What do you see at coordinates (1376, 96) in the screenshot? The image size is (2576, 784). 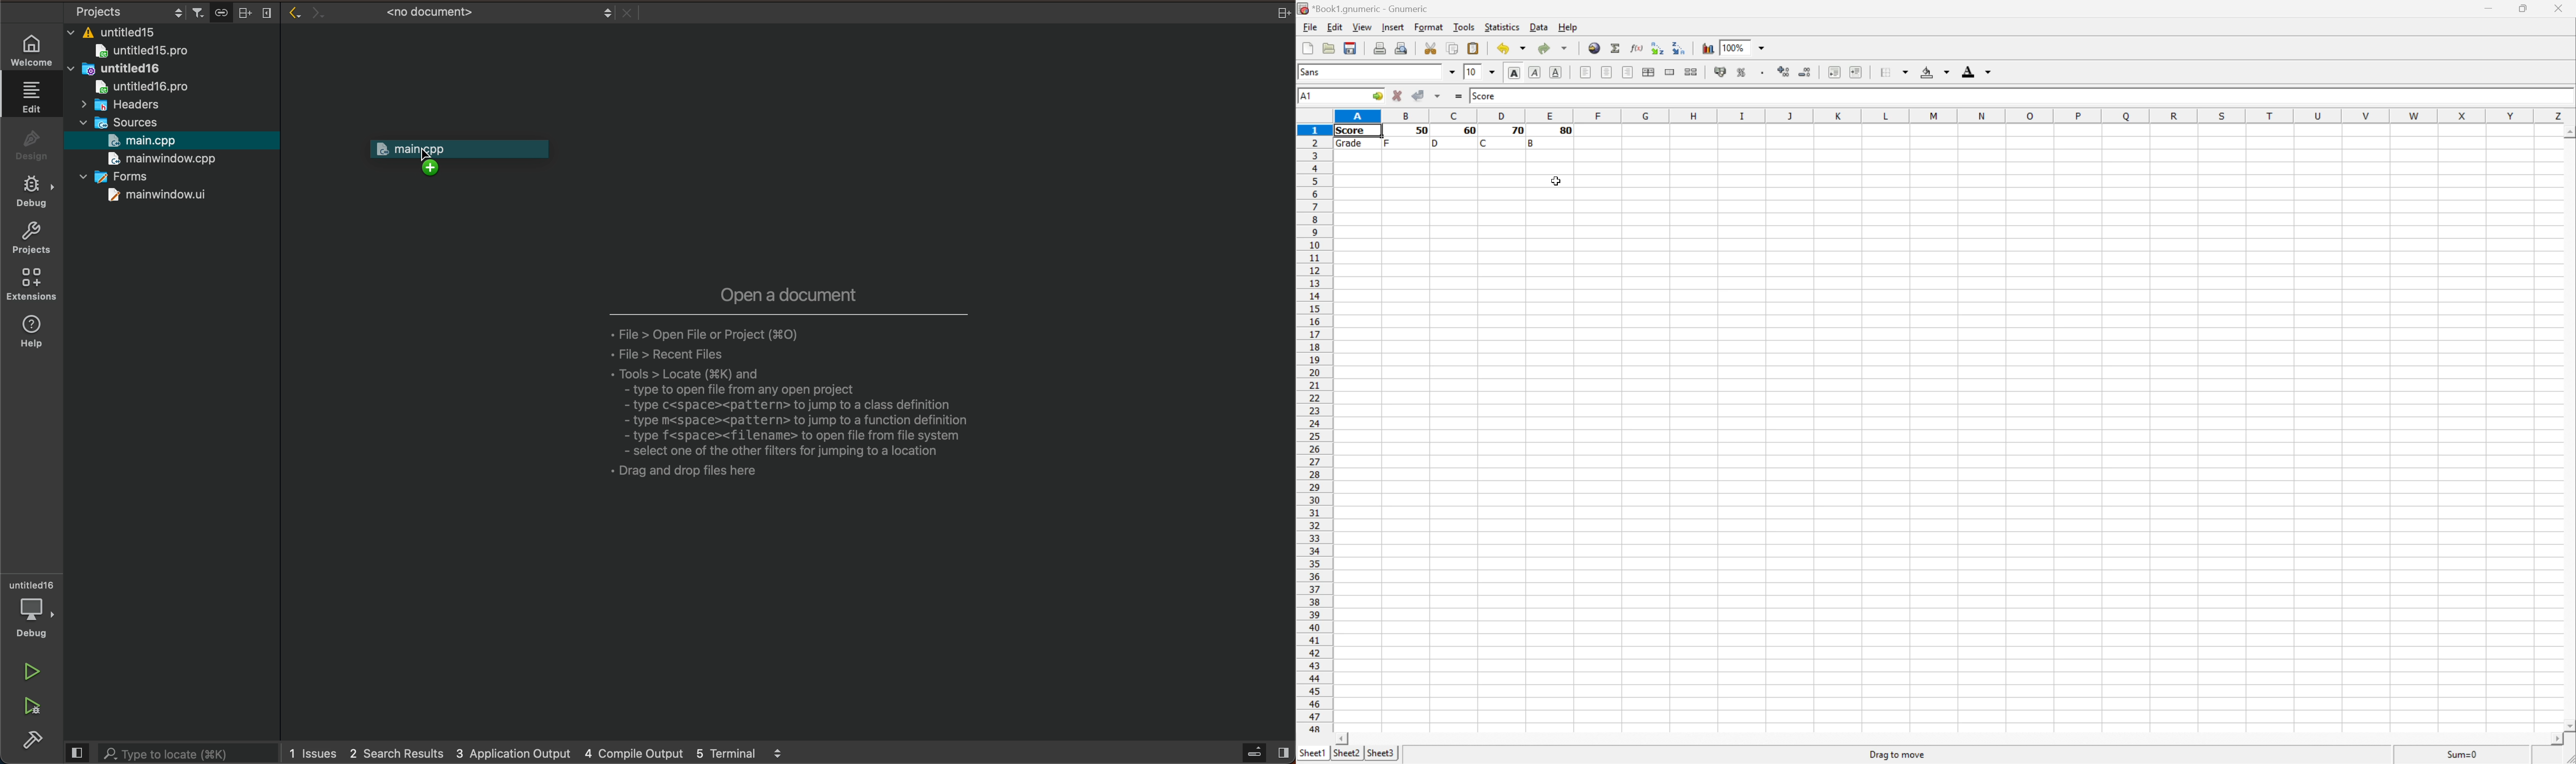 I see `Go to` at bounding box center [1376, 96].